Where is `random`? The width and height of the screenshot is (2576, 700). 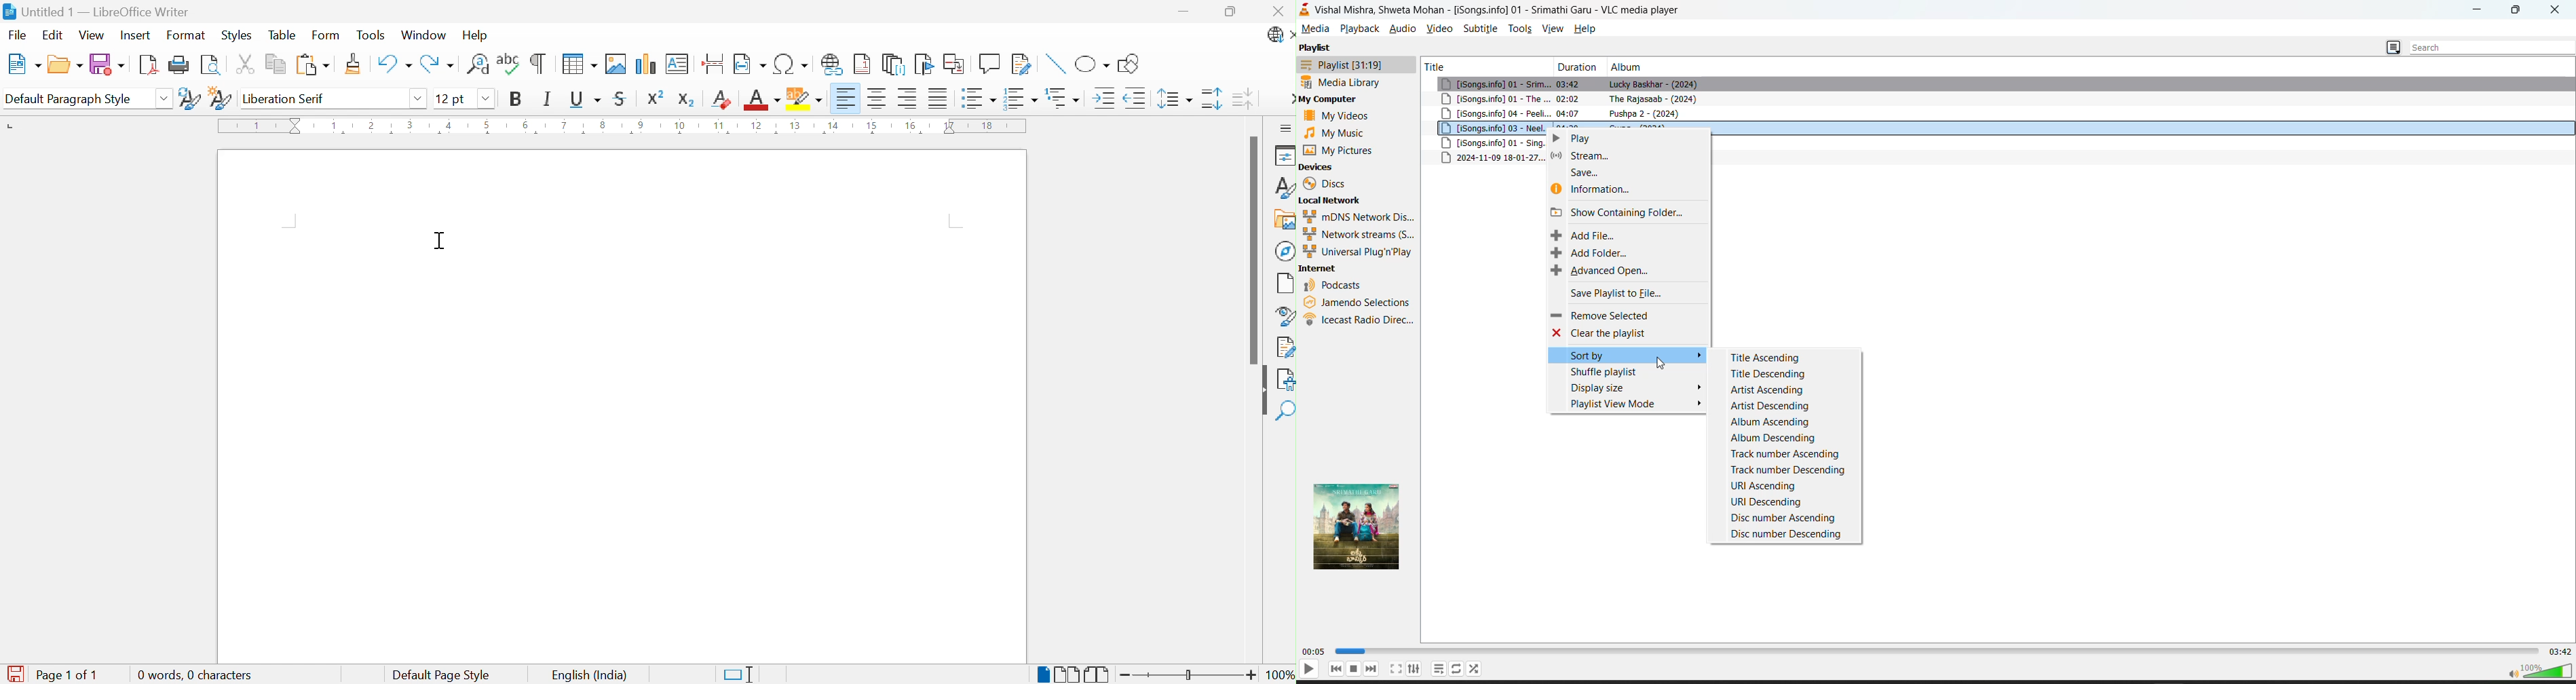 random is located at coordinates (1474, 669).